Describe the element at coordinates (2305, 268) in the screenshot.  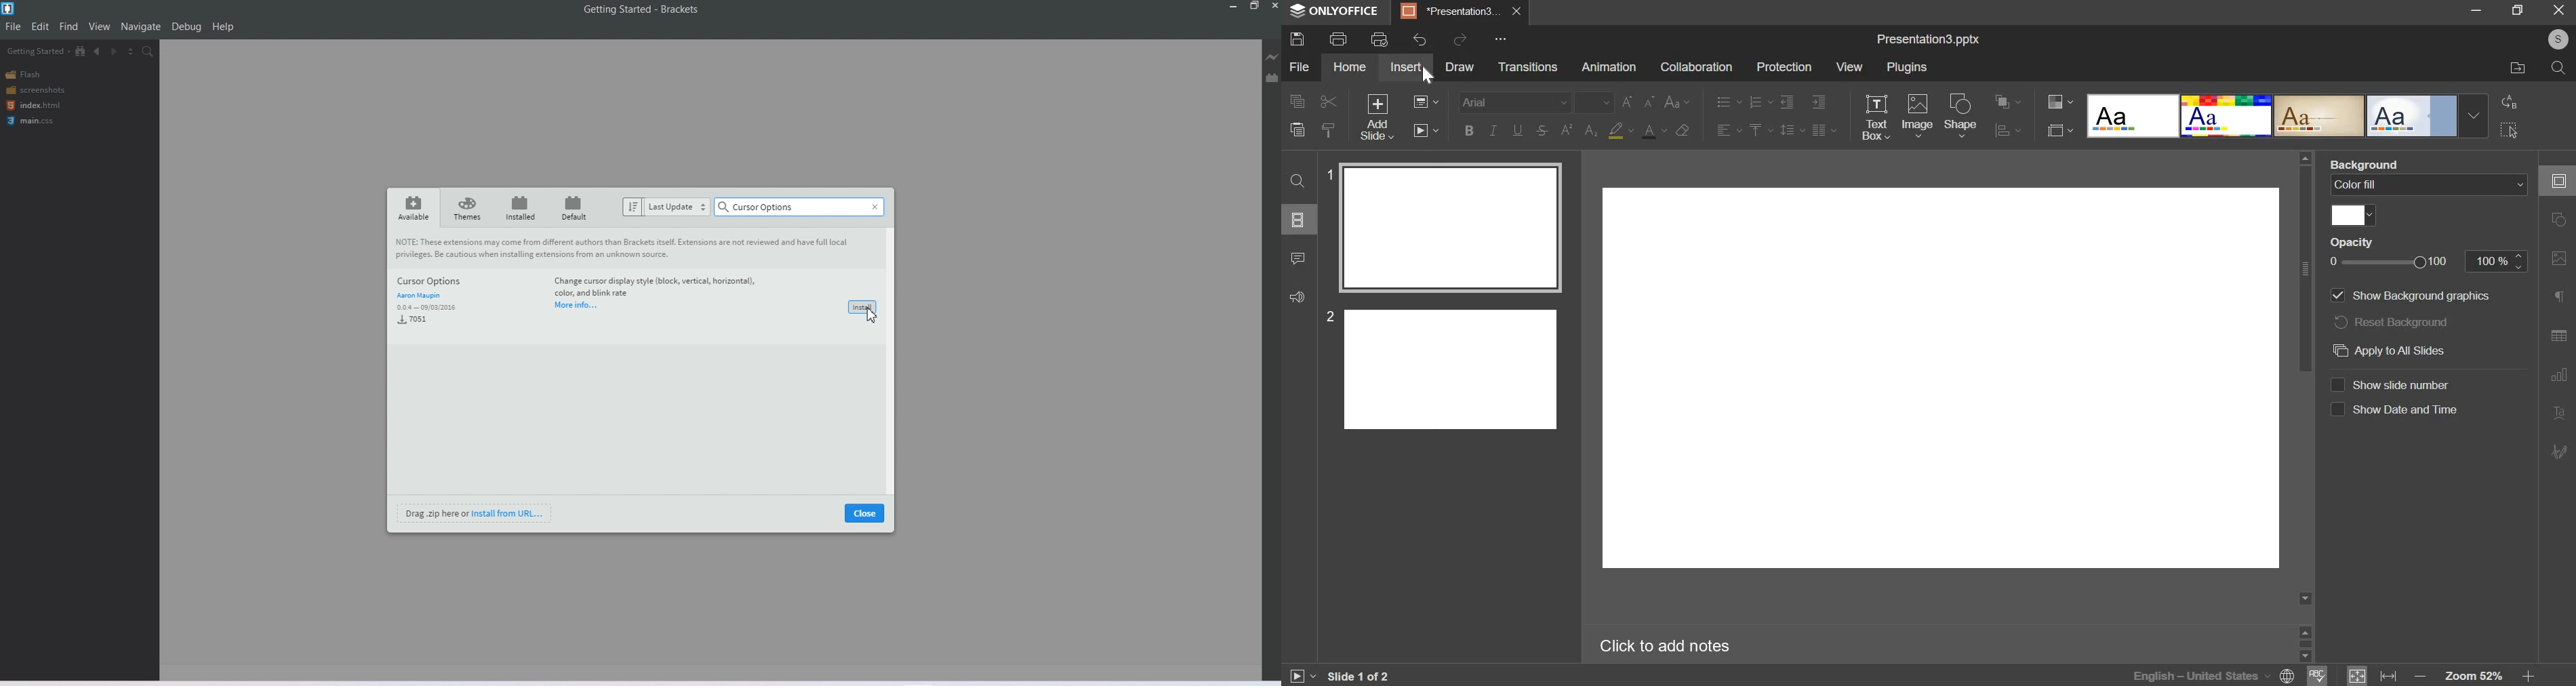
I see `vertical scrollbar` at that location.